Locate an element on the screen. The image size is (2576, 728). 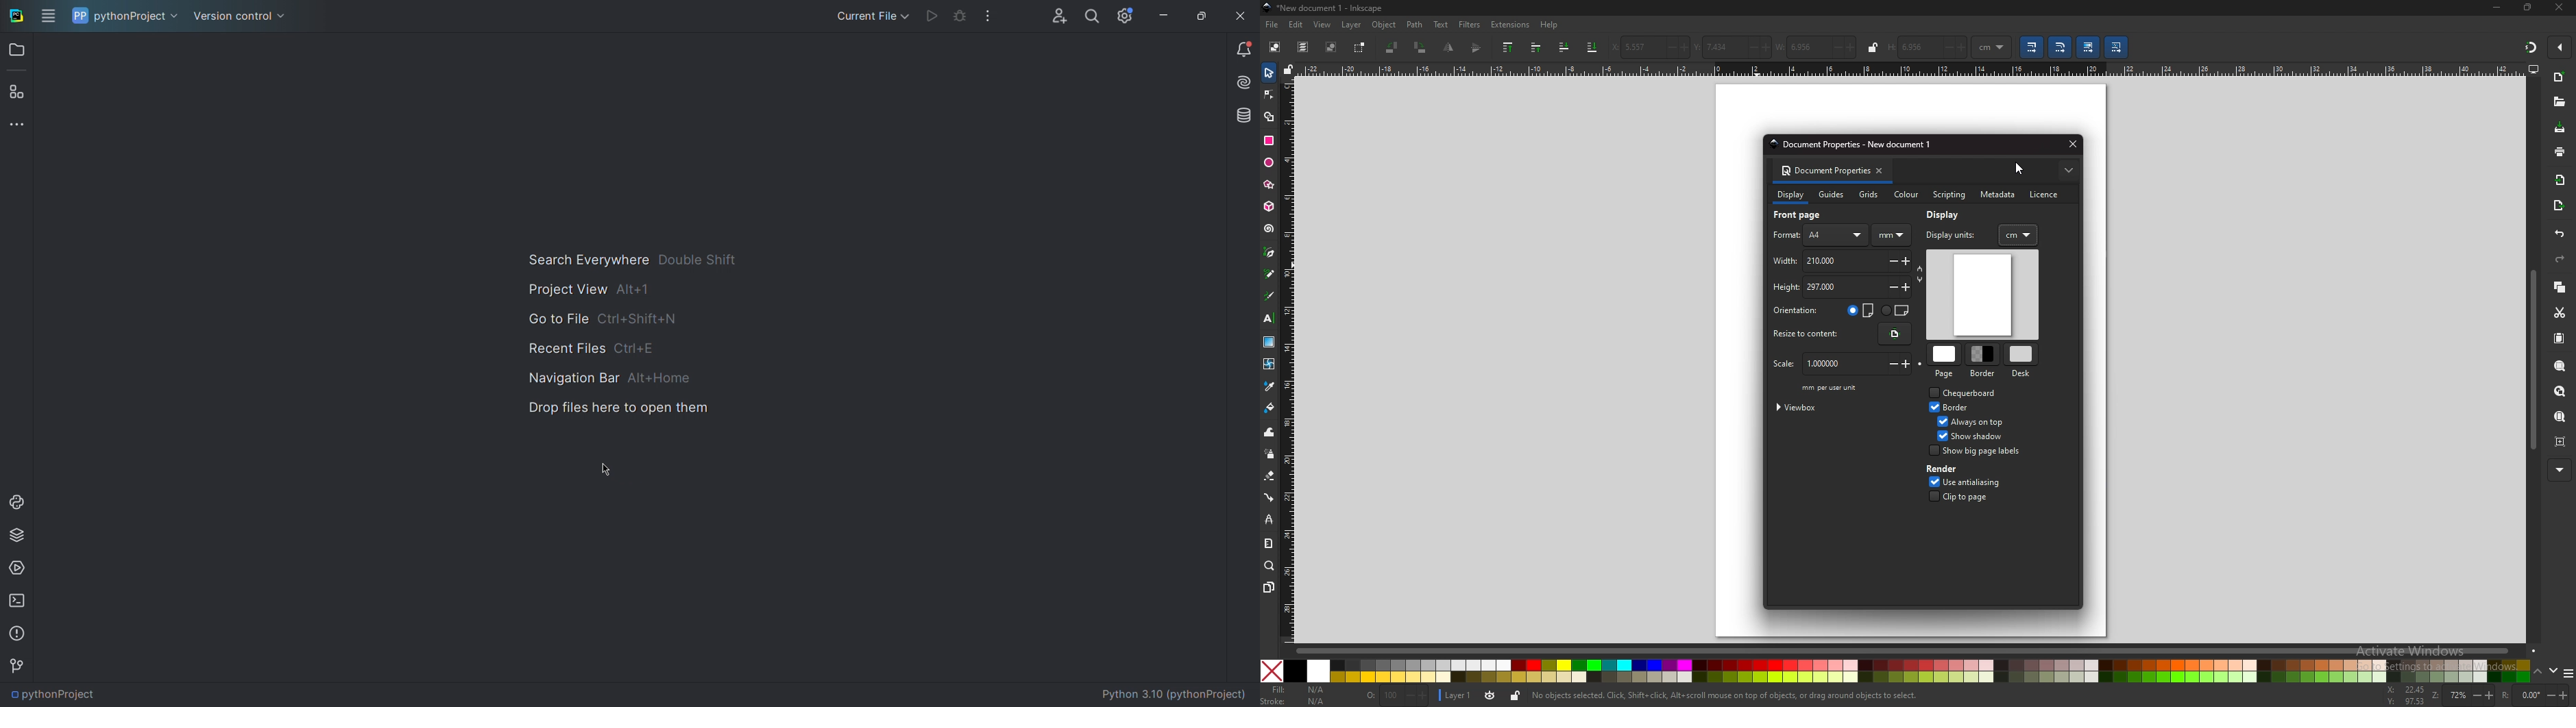
pages is located at coordinates (1269, 586).